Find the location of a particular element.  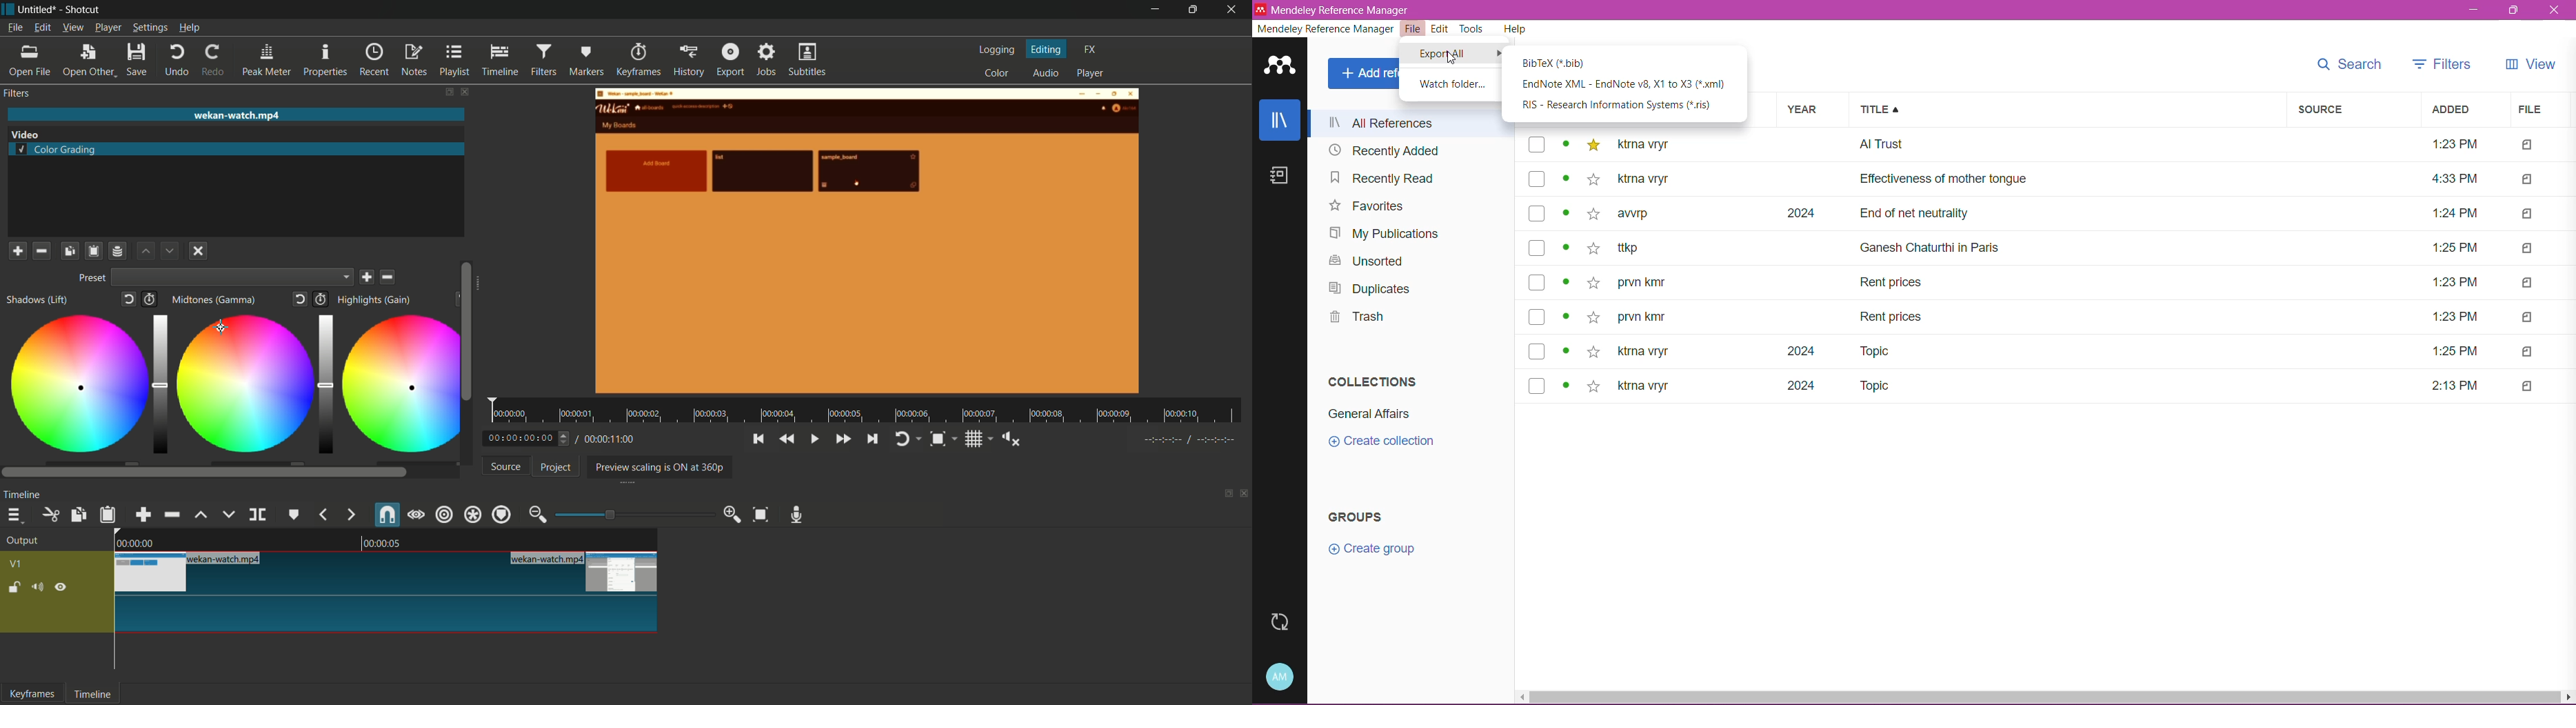

maximize is located at coordinates (1195, 10).